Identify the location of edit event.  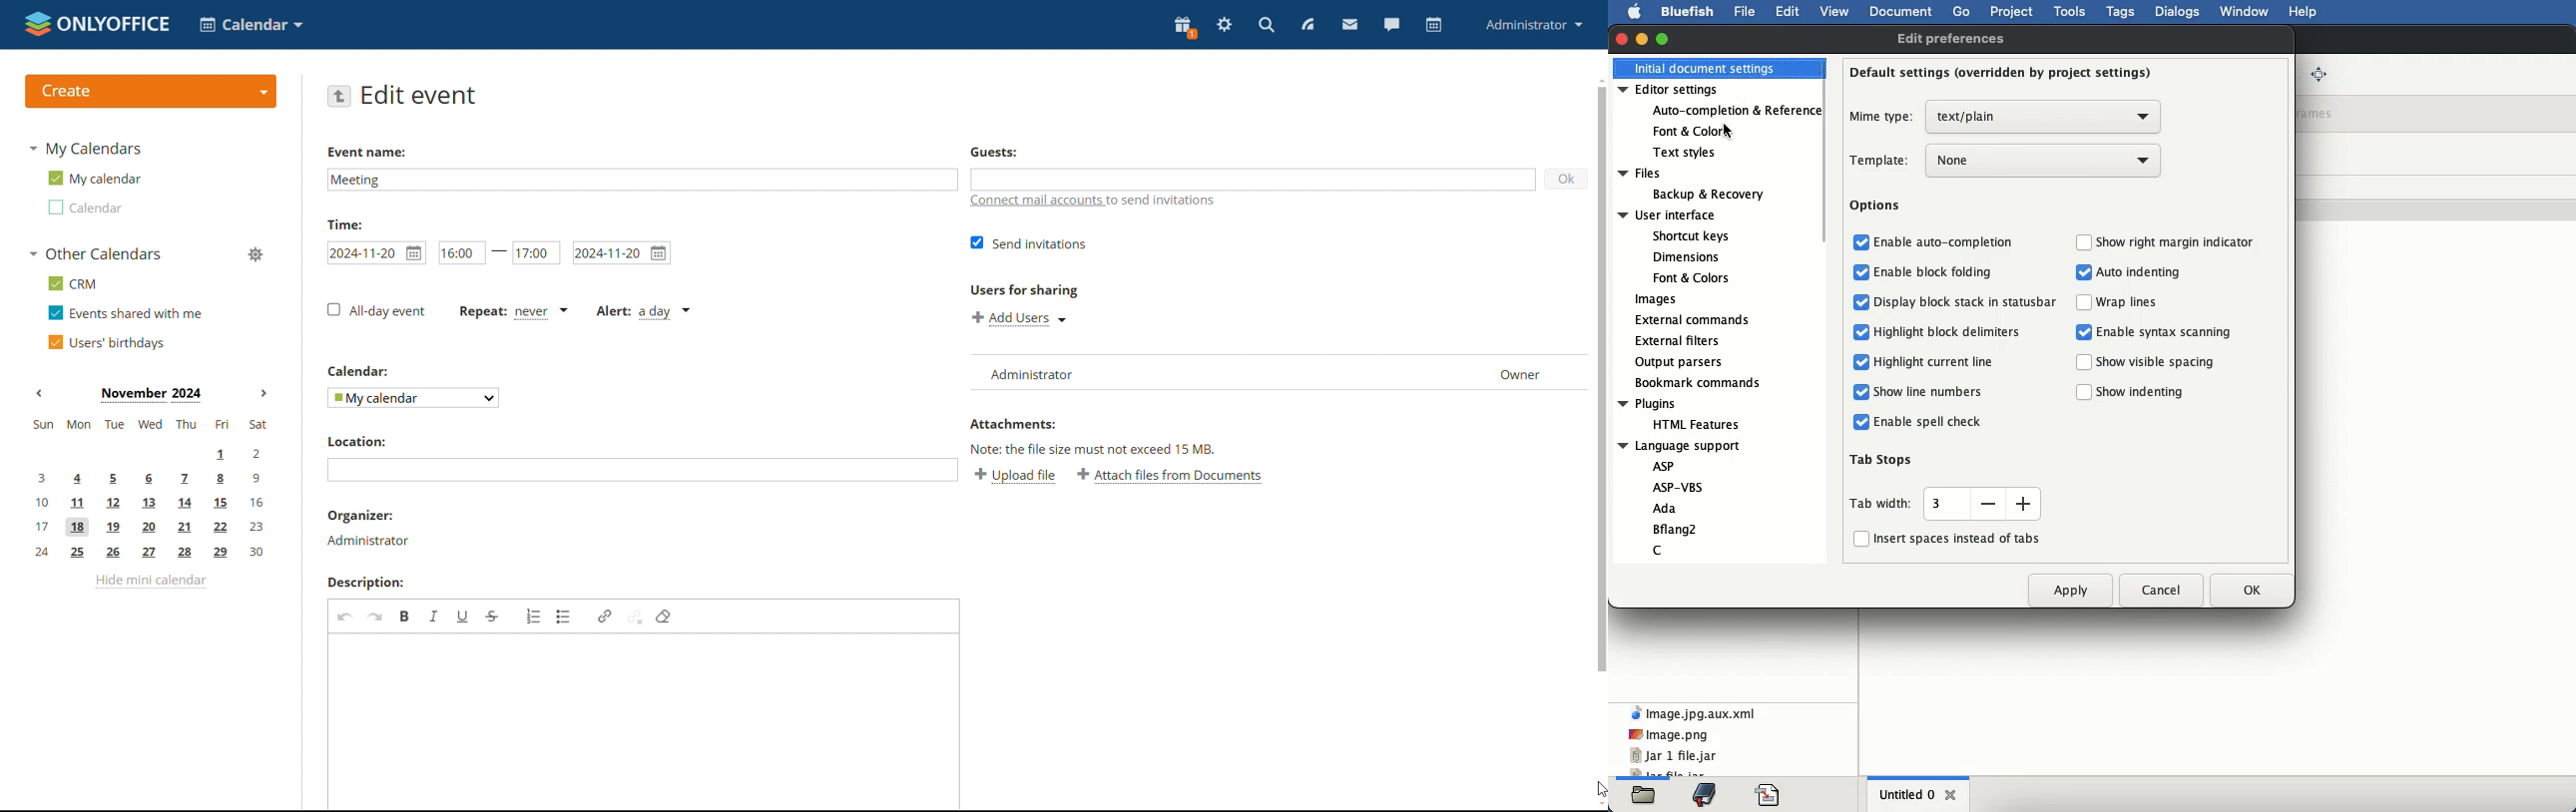
(419, 96).